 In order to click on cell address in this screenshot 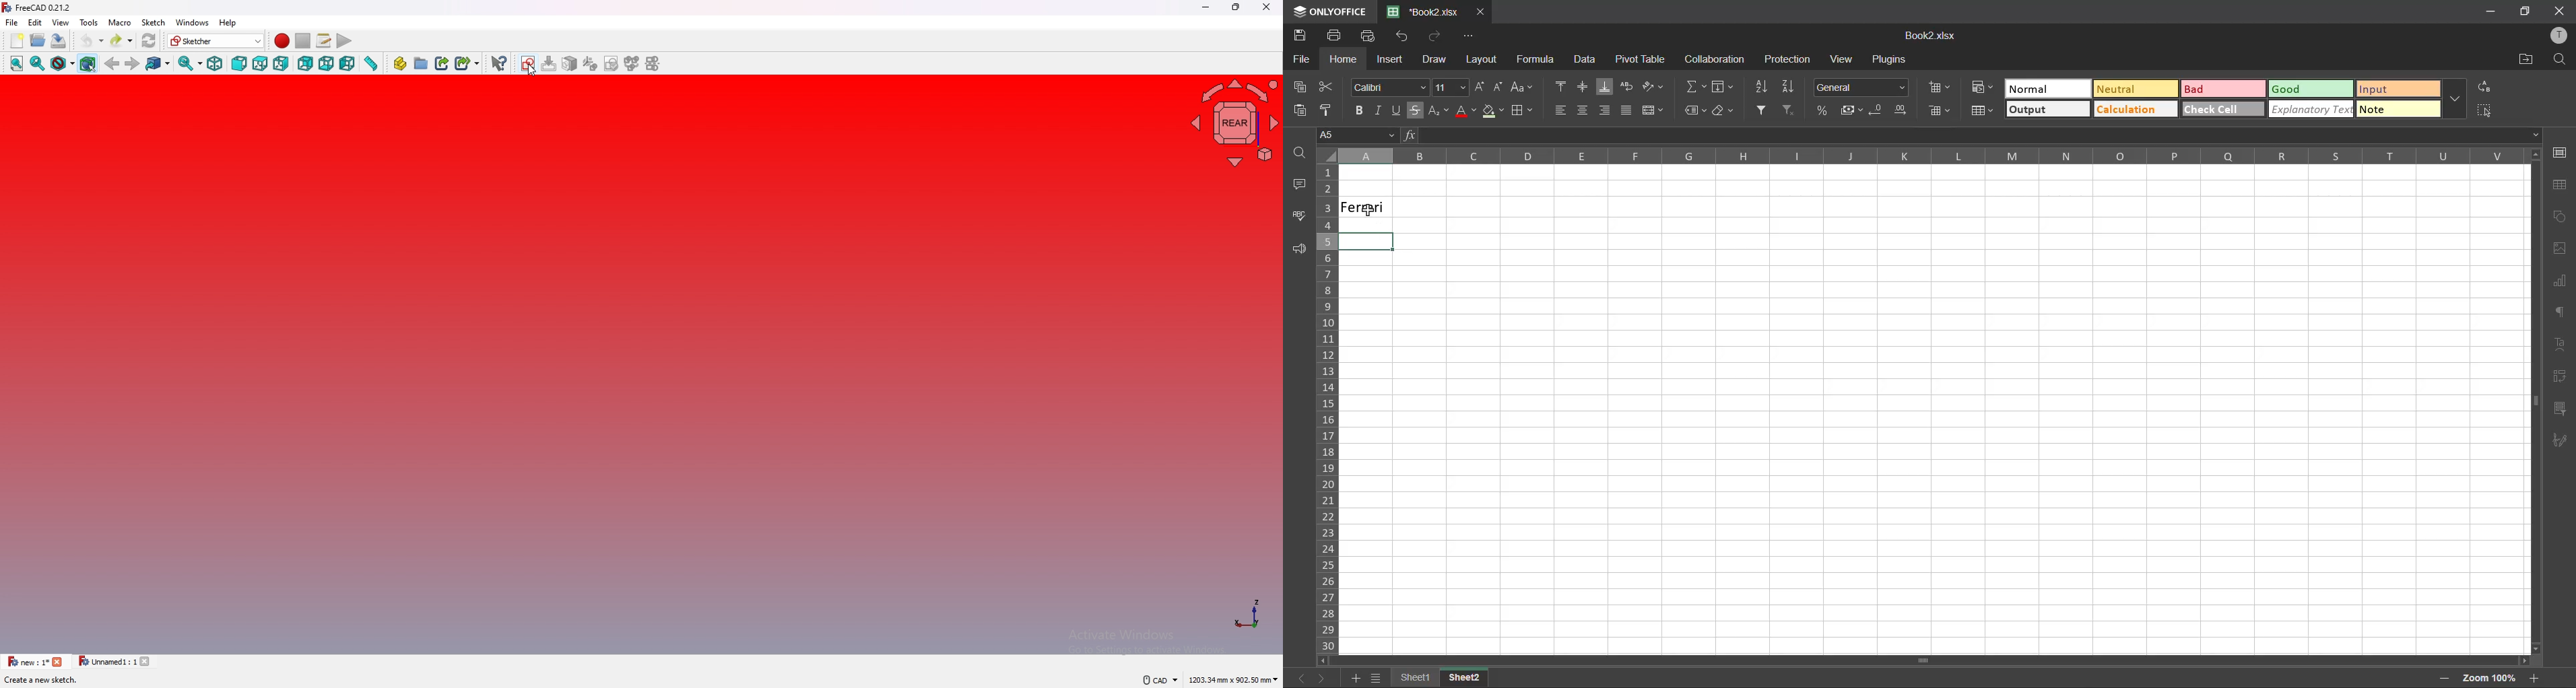, I will do `click(1358, 137)`.